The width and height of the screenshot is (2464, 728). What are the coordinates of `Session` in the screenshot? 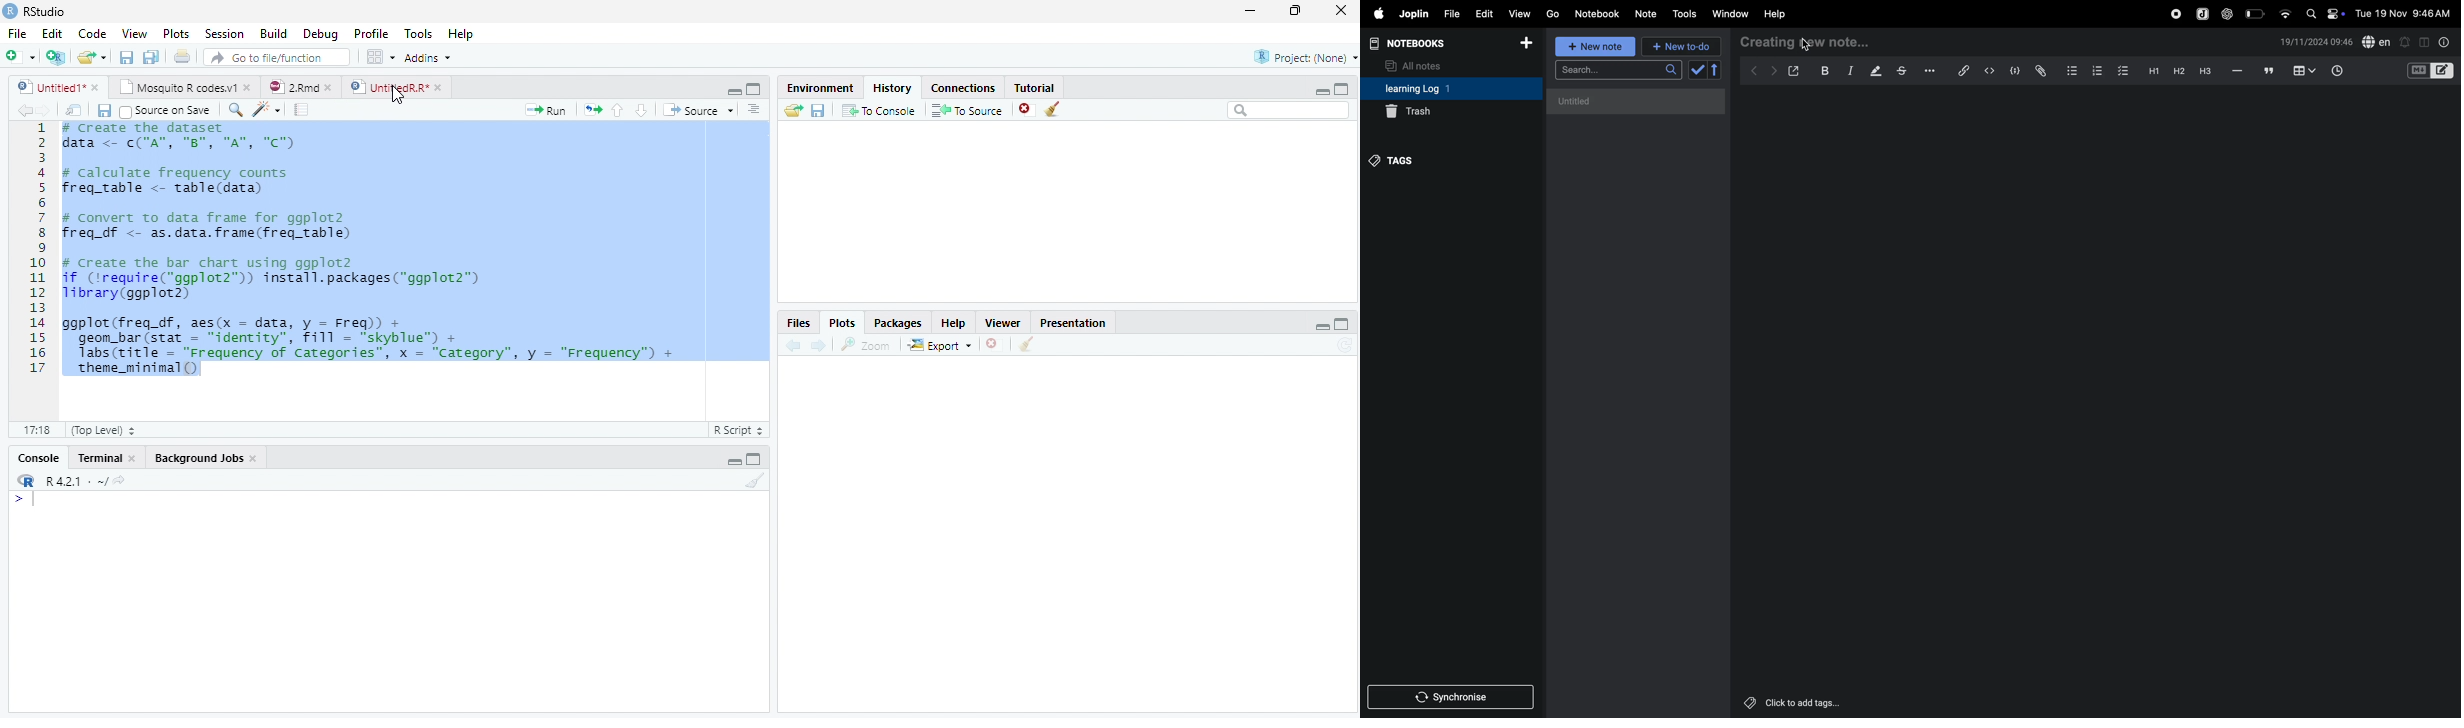 It's located at (224, 35).